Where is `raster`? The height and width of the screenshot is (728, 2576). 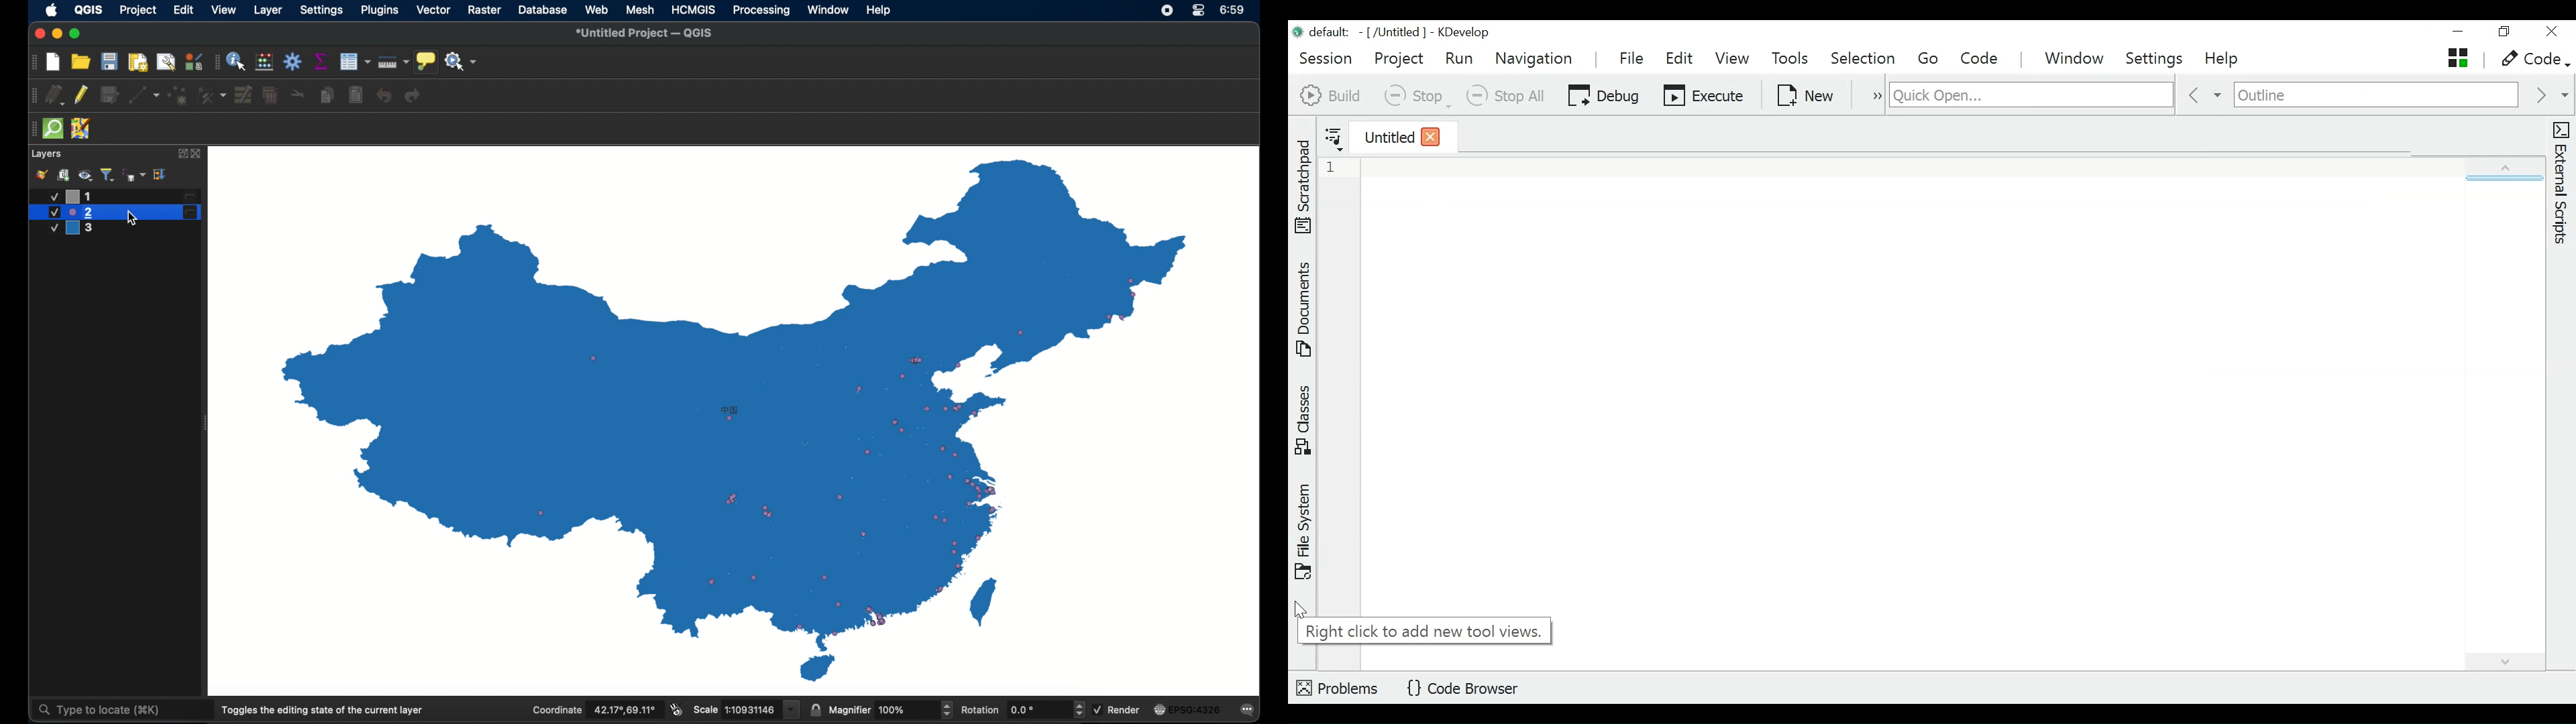
raster is located at coordinates (484, 10).